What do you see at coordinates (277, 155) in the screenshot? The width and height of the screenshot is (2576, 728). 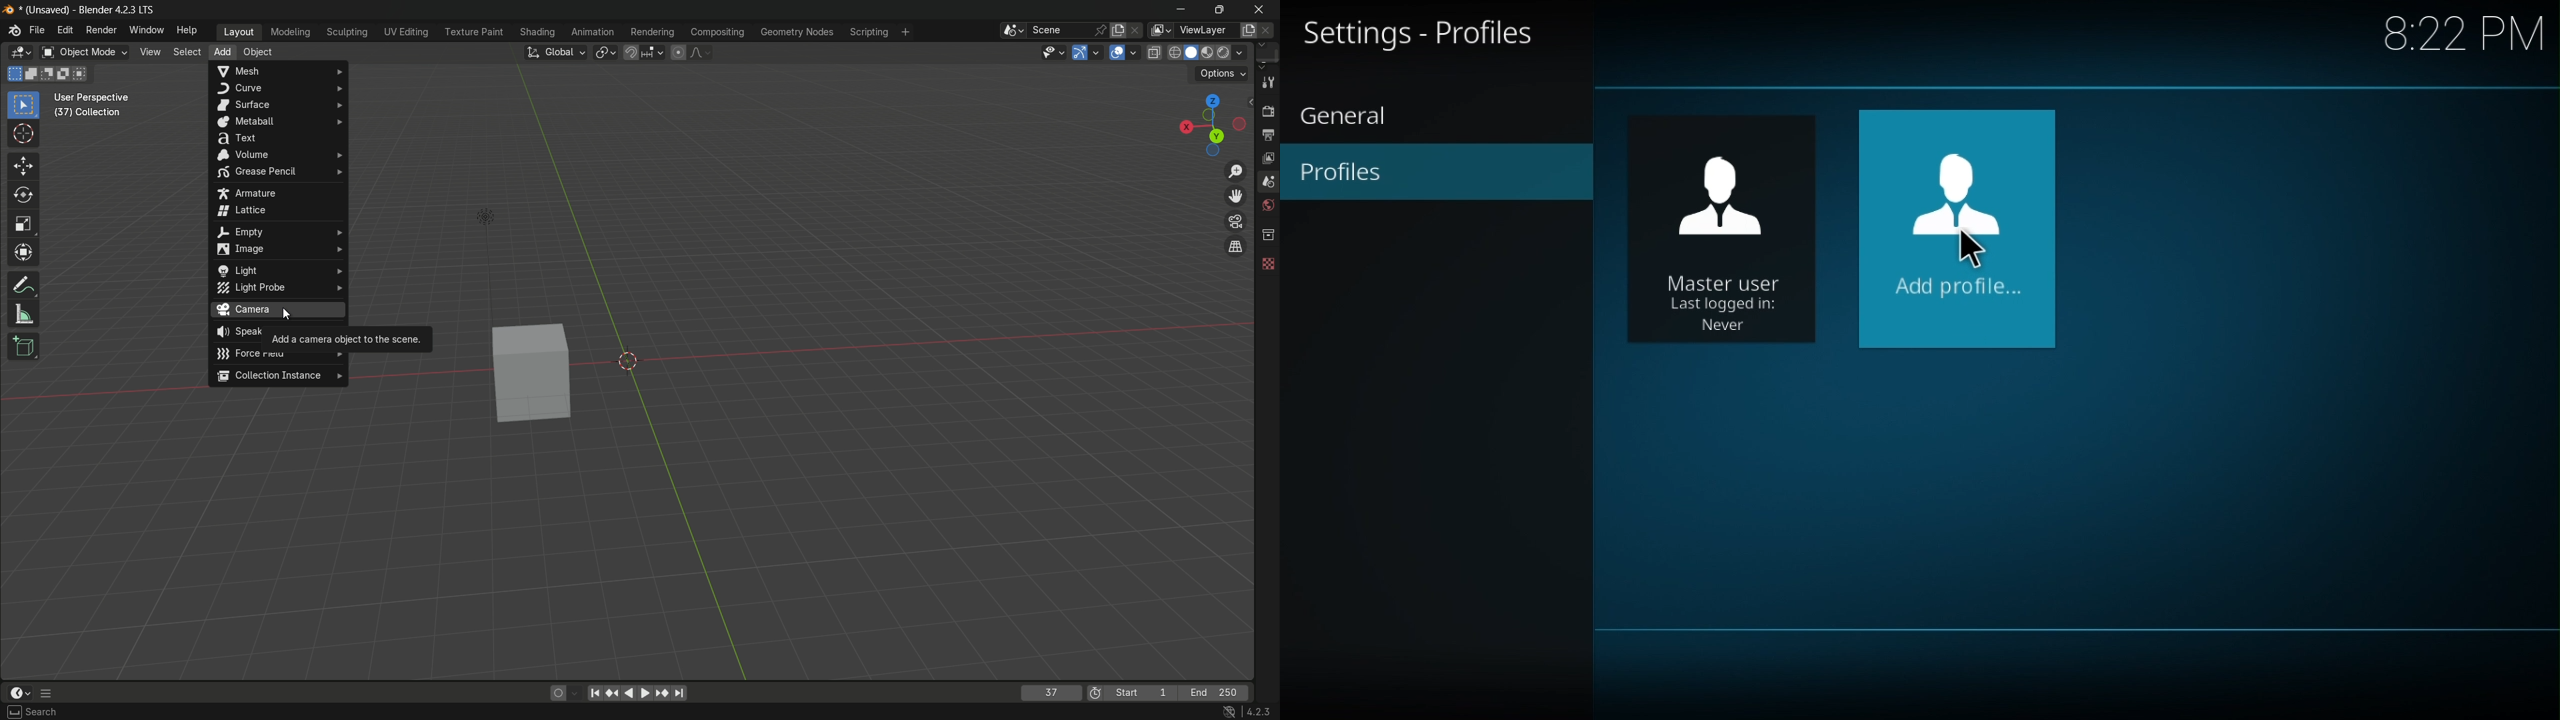 I see `volume` at bounding box center [277, 155].